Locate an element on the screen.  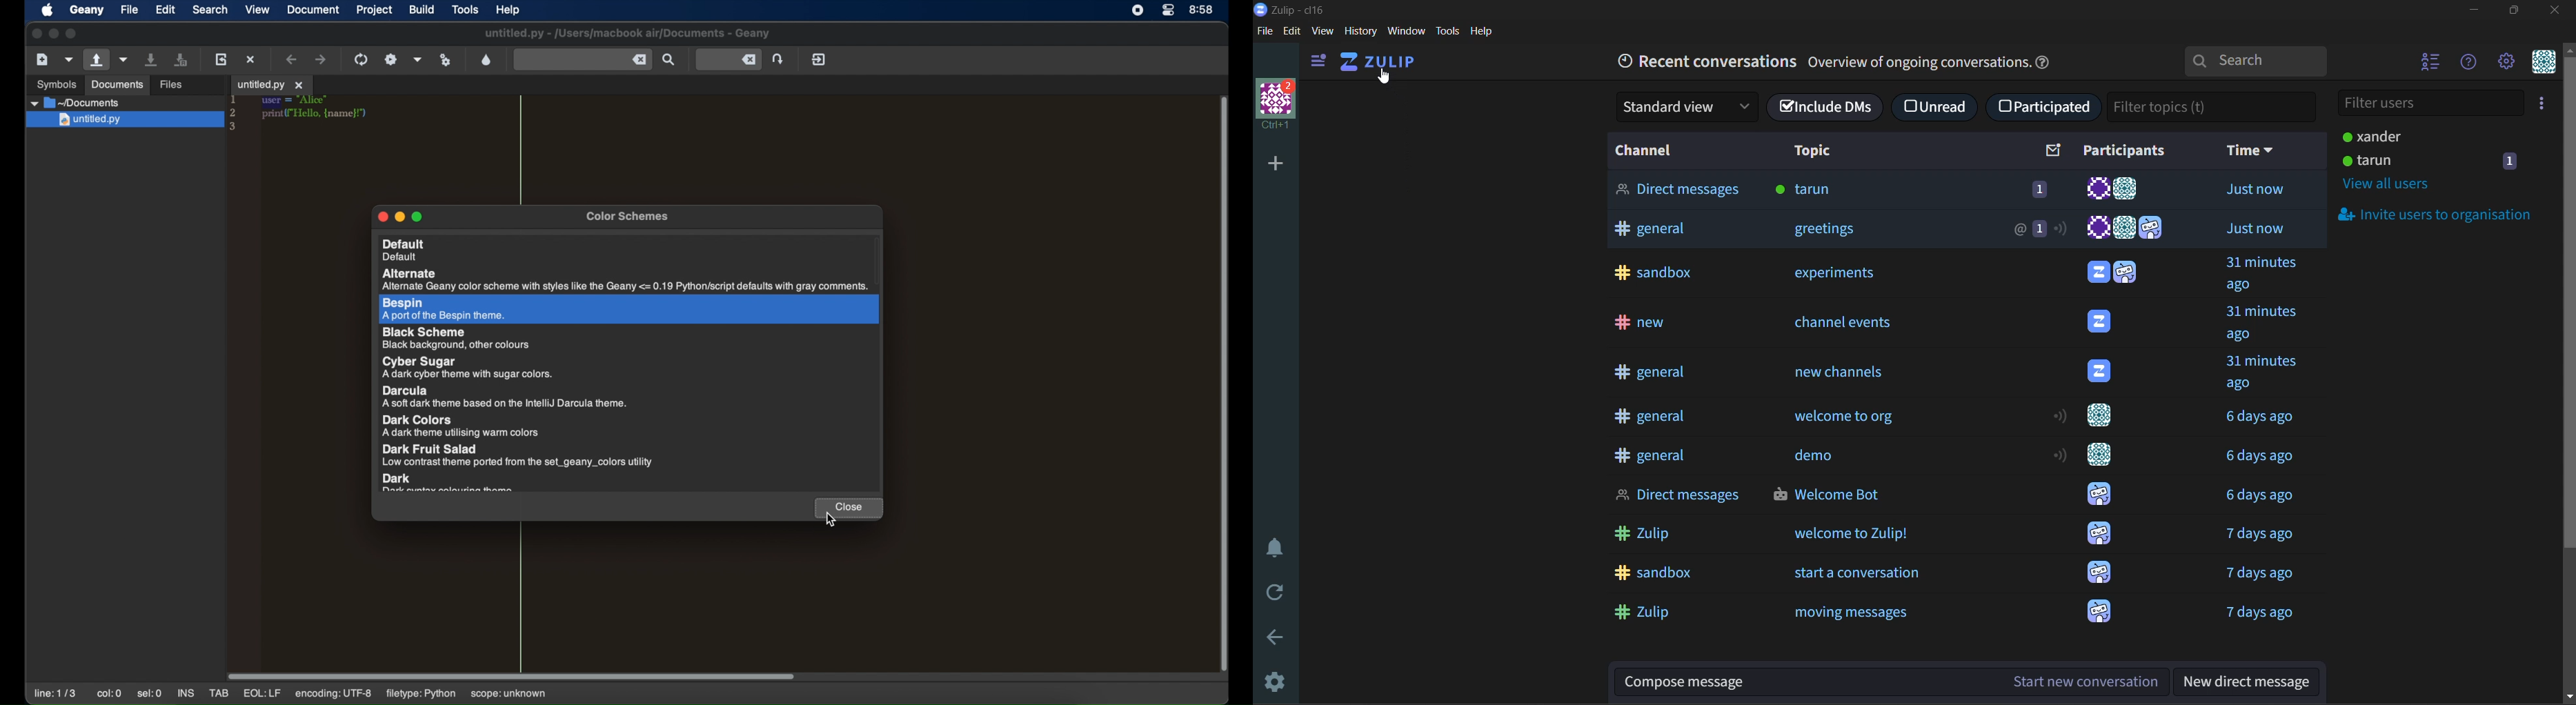
Cursor is located at coordinates (1385, 79).